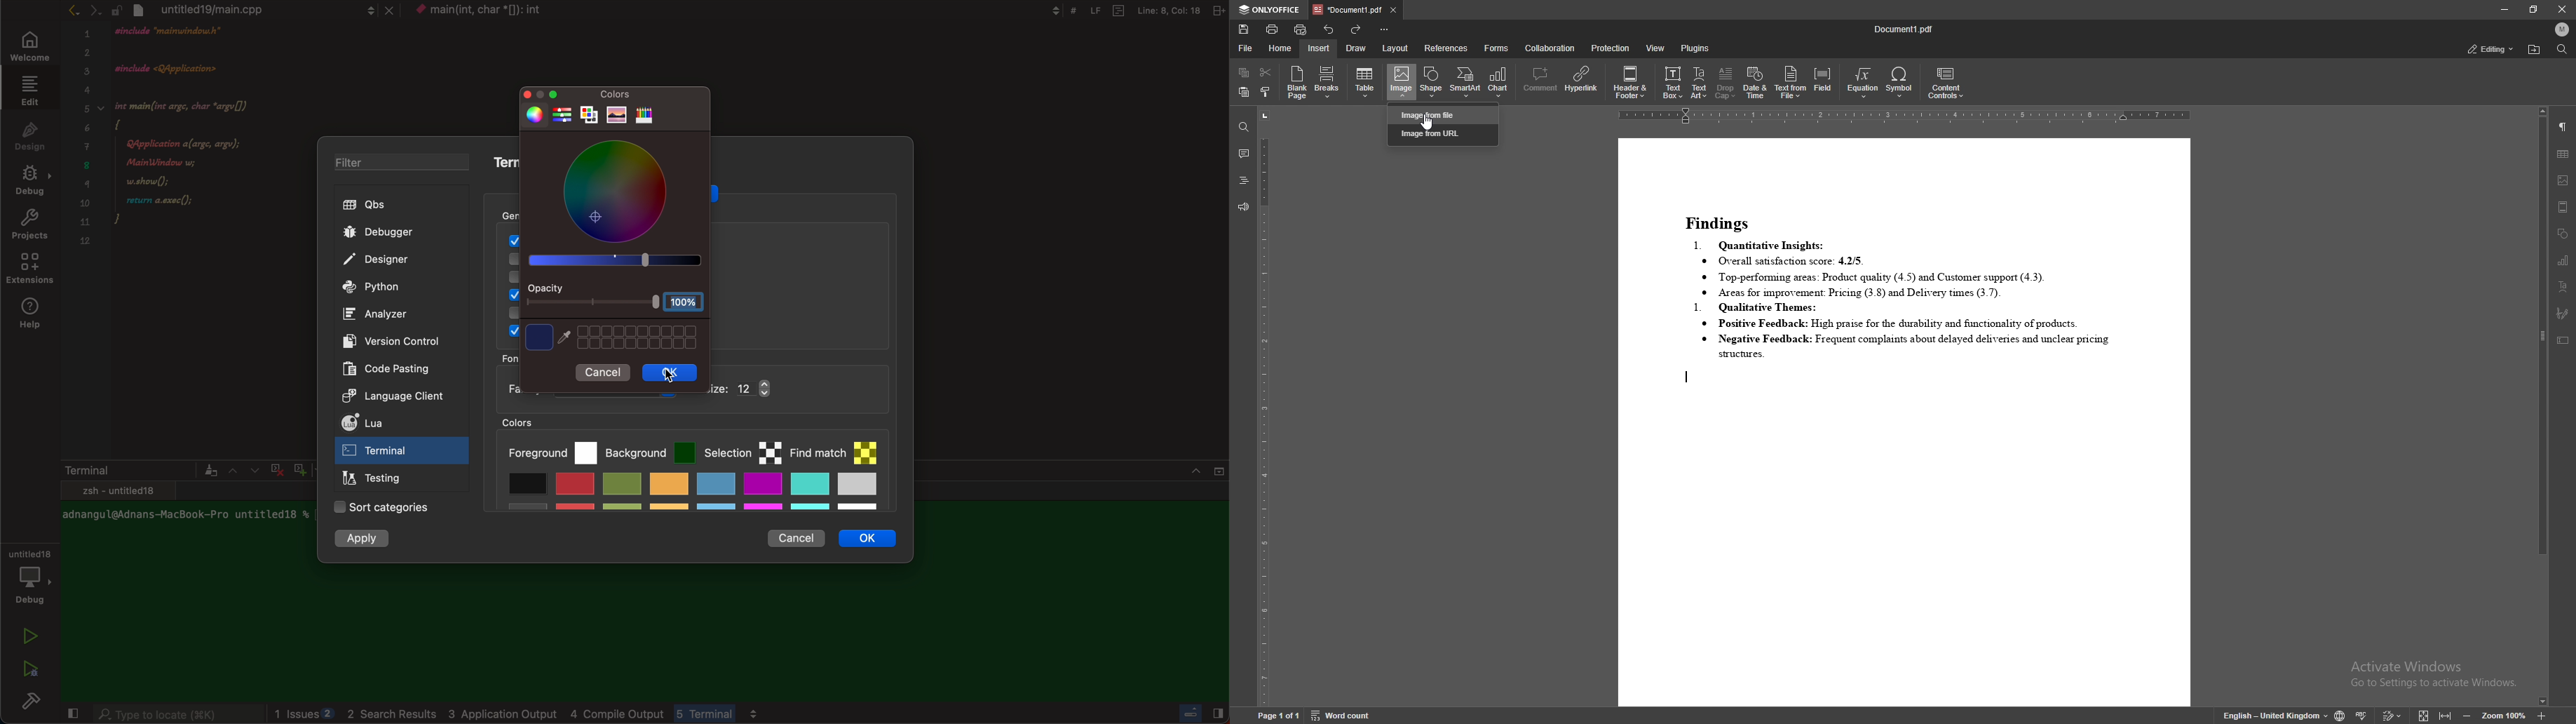 The width and height of the screenshot is (2576, 728). What do you see at coordinates (178, 715) in the screenshot?
I see `search` at bounding box center [178, 715].